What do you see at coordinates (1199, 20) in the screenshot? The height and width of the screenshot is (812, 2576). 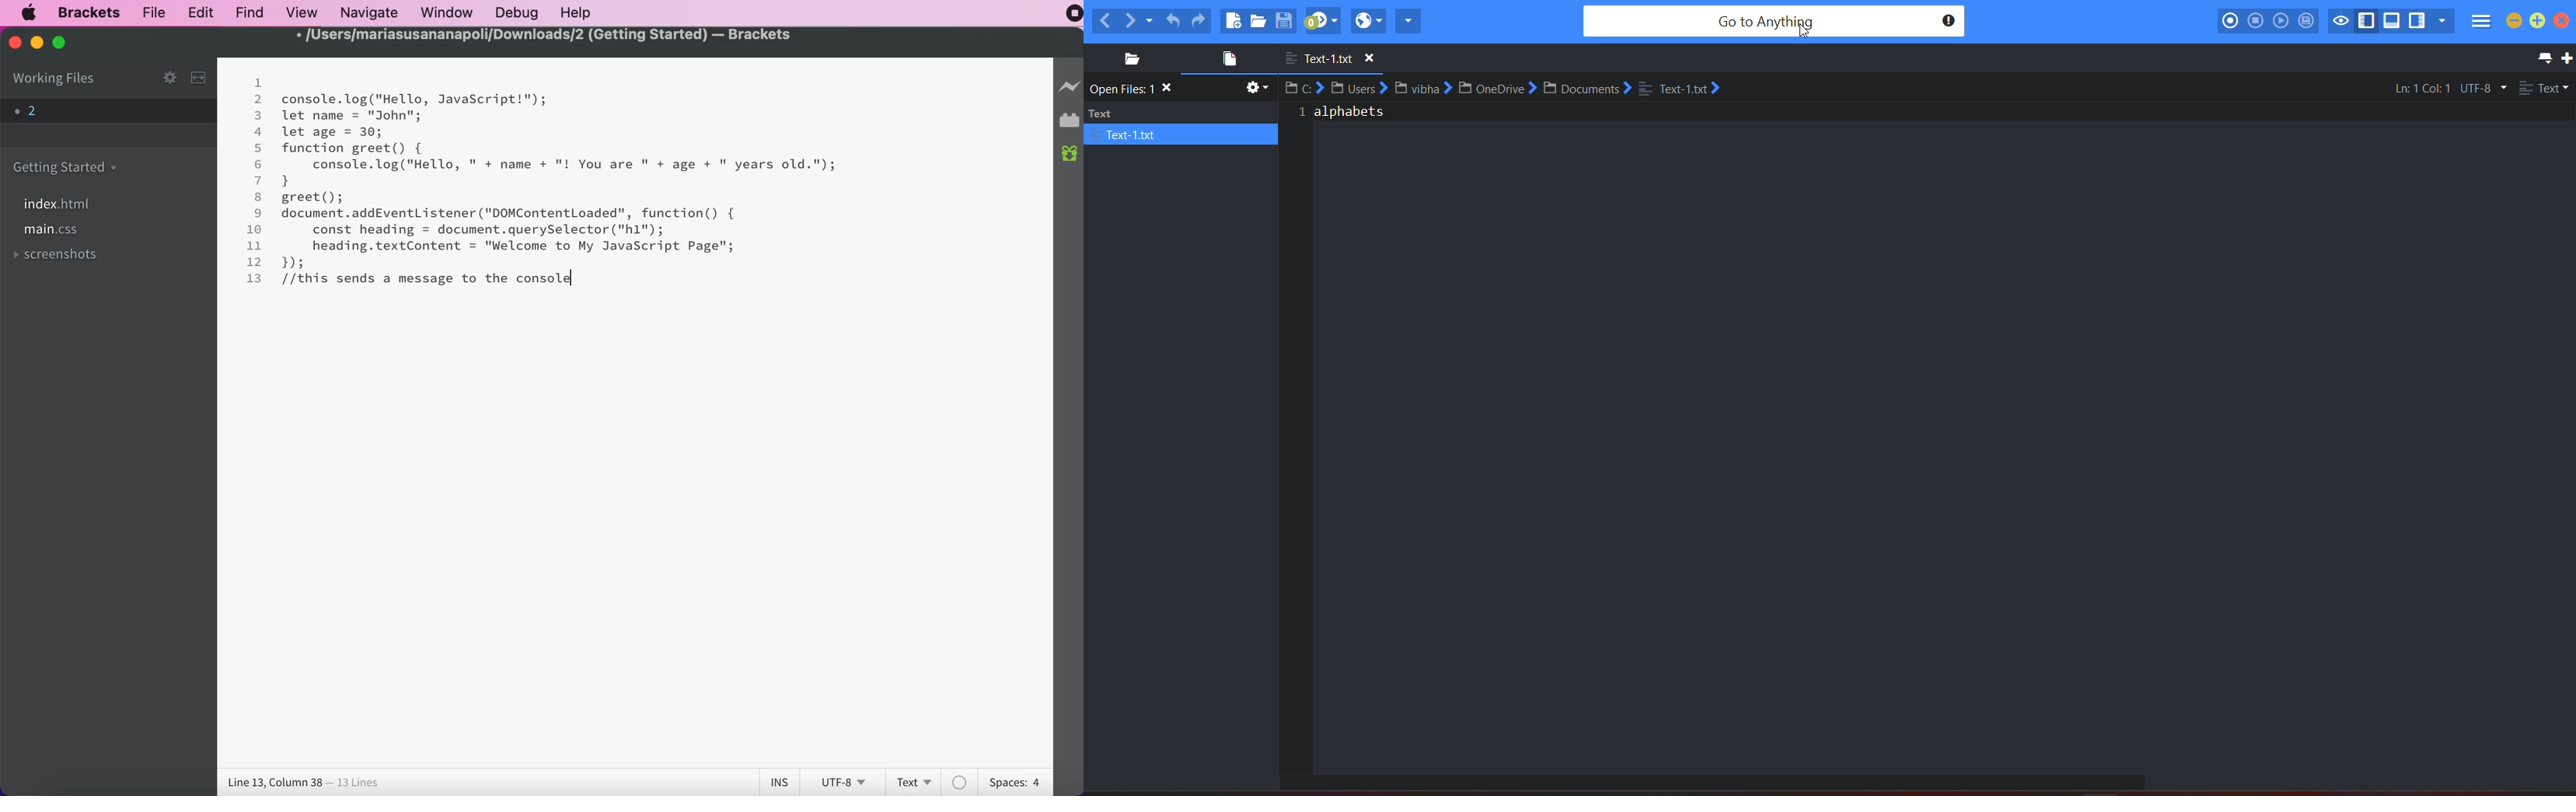 I see `redo` at bounding box center [1199, 20].